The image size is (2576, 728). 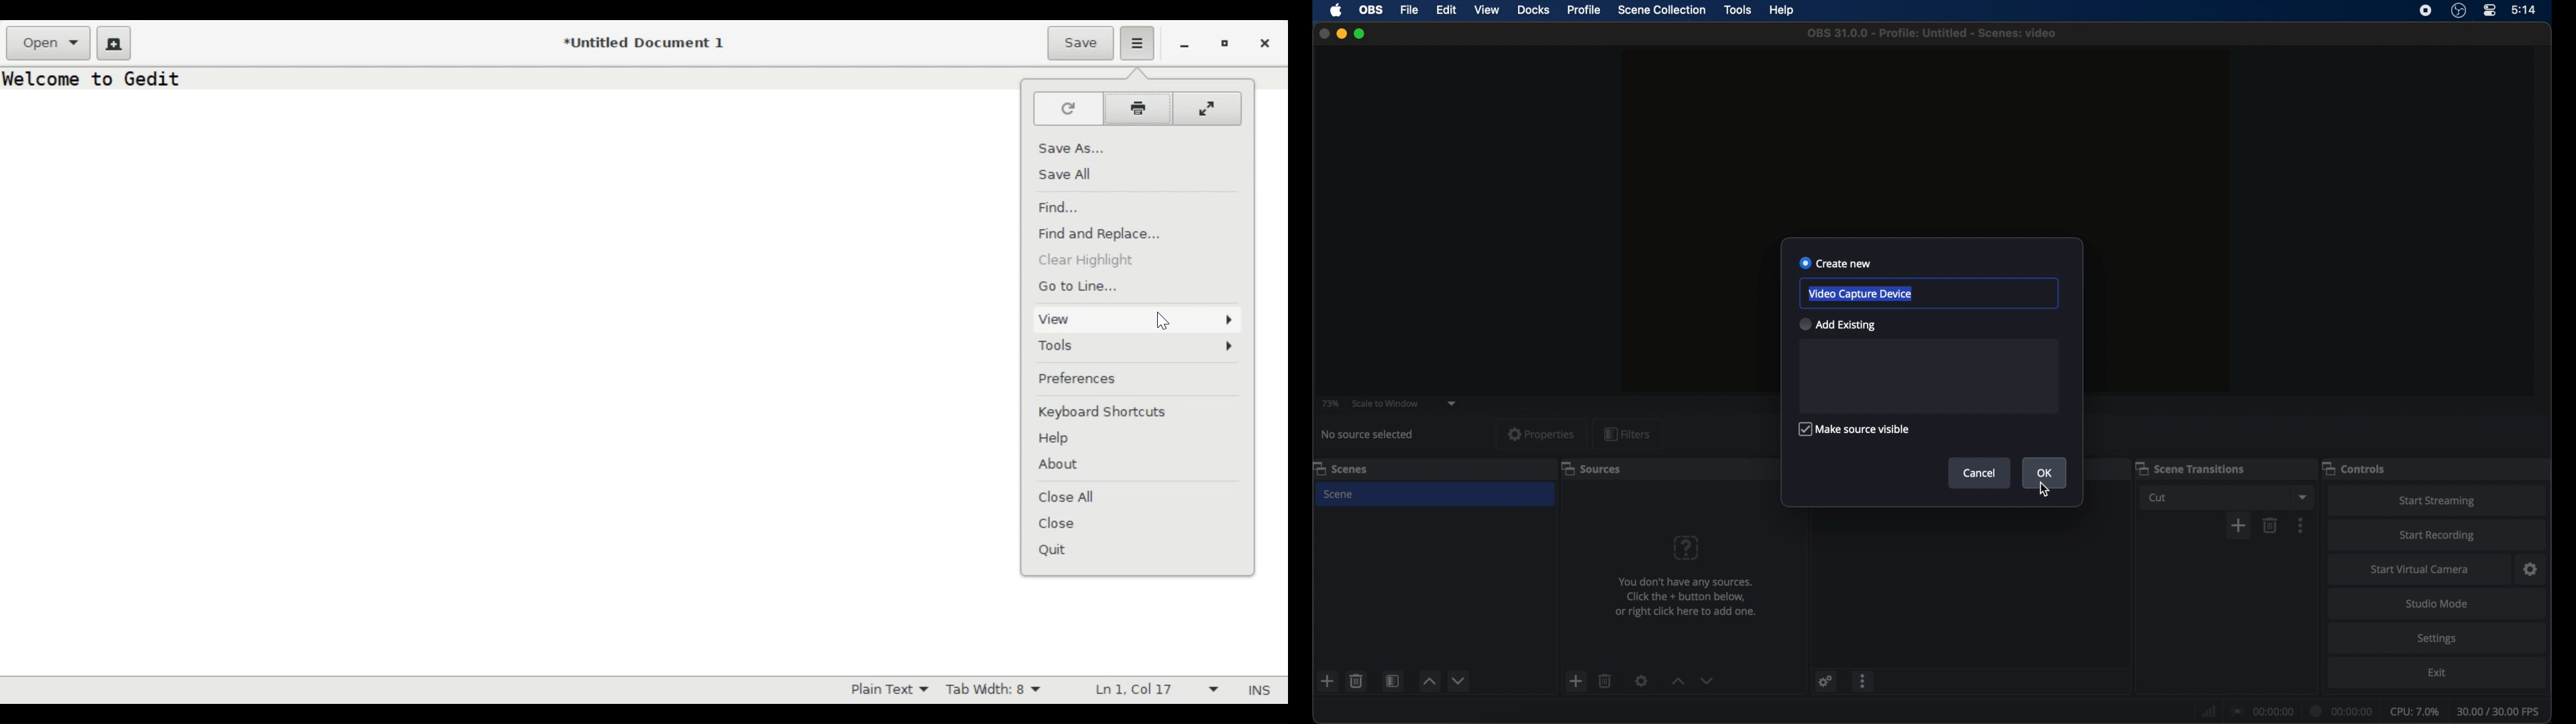 I want to click on studio mode, so click(x=2438, y=604).